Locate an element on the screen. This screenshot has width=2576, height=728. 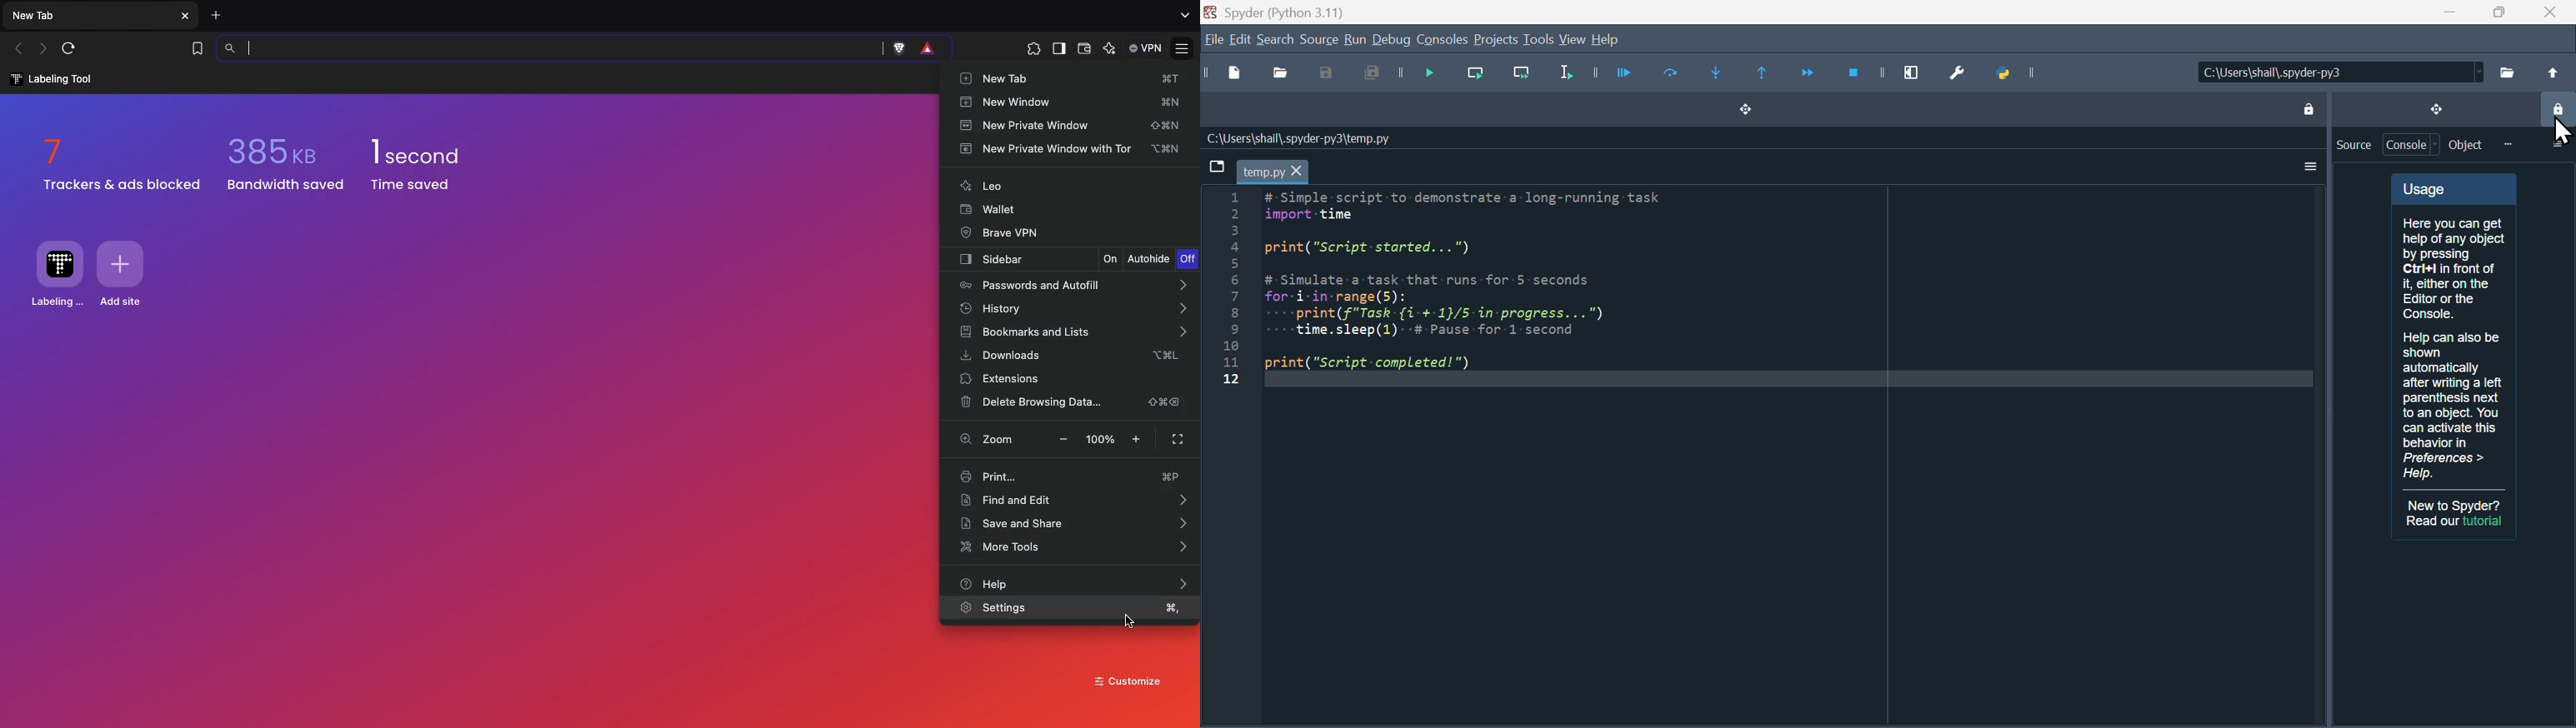
New tab is located at coordinates (1071, 82).